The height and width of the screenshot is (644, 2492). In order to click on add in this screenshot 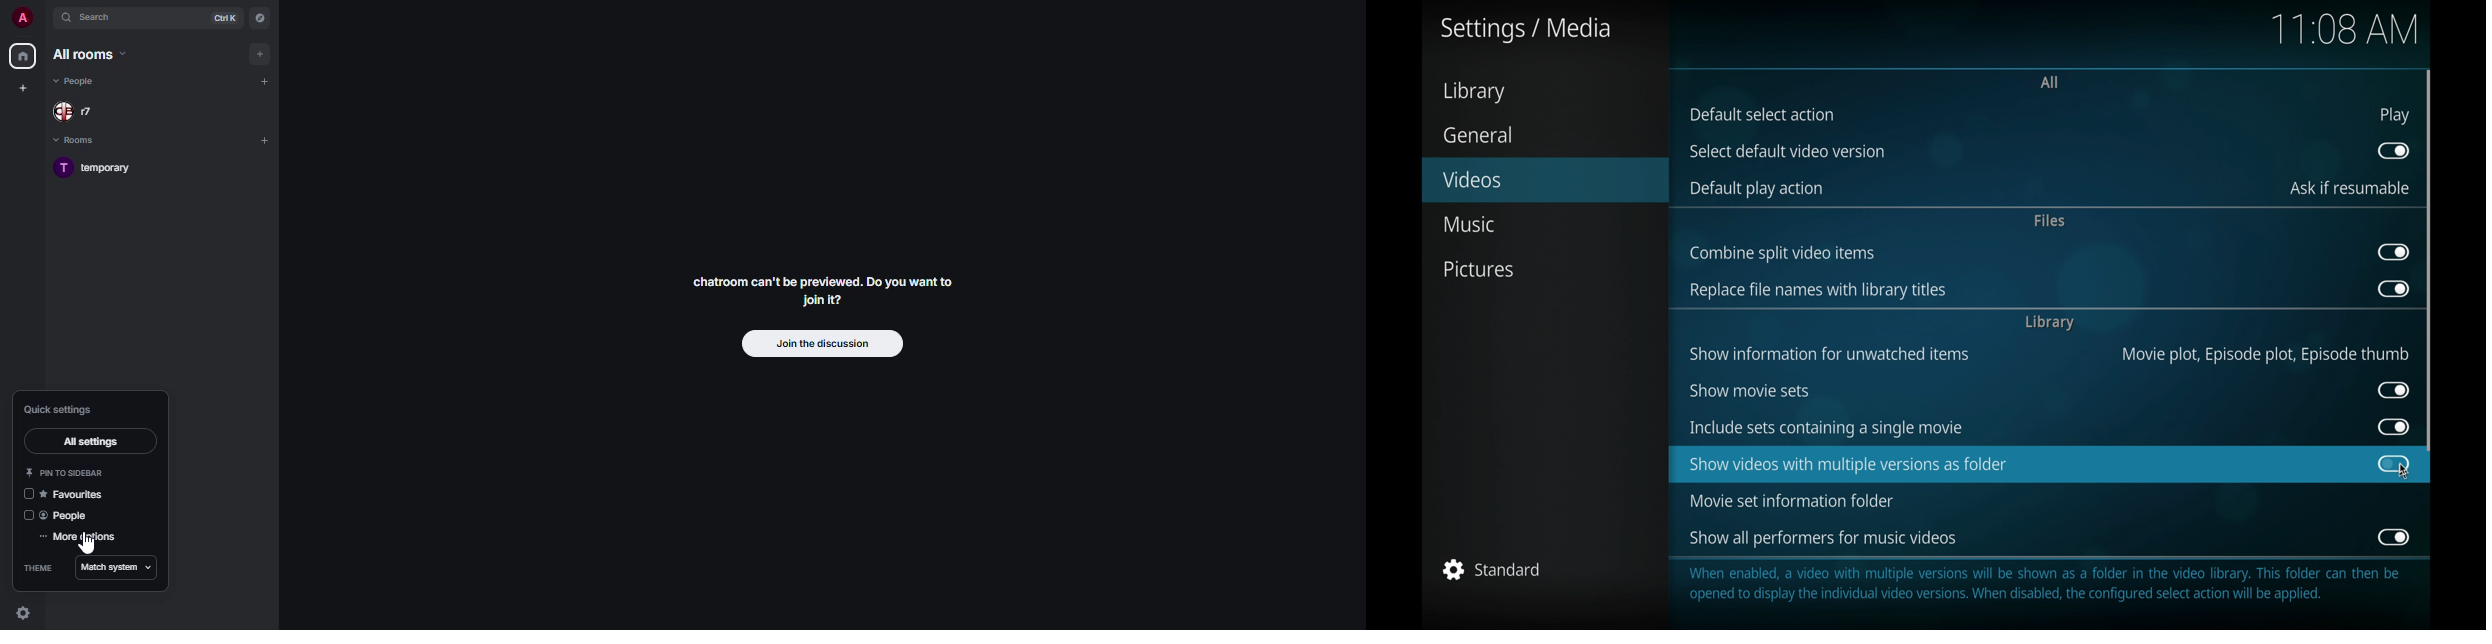, I will do `click(267, 82)`.